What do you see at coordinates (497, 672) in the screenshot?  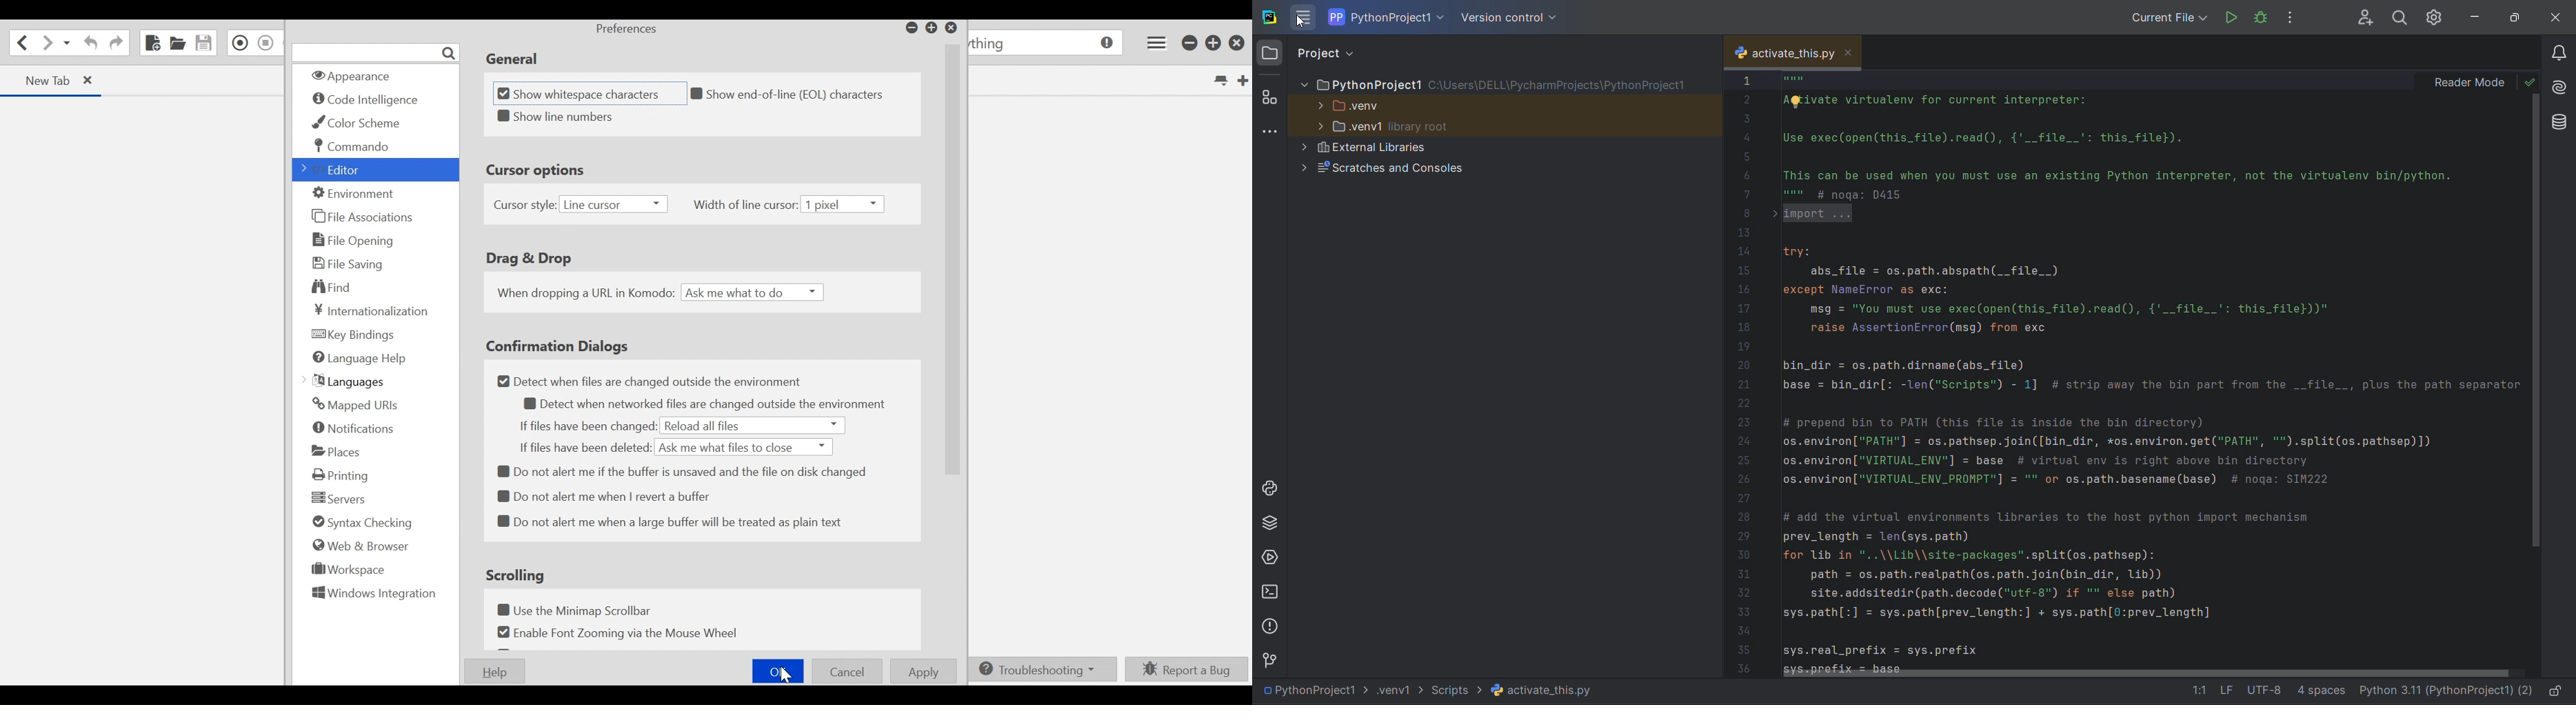 I see `Help` at bounding box center [497, 672].